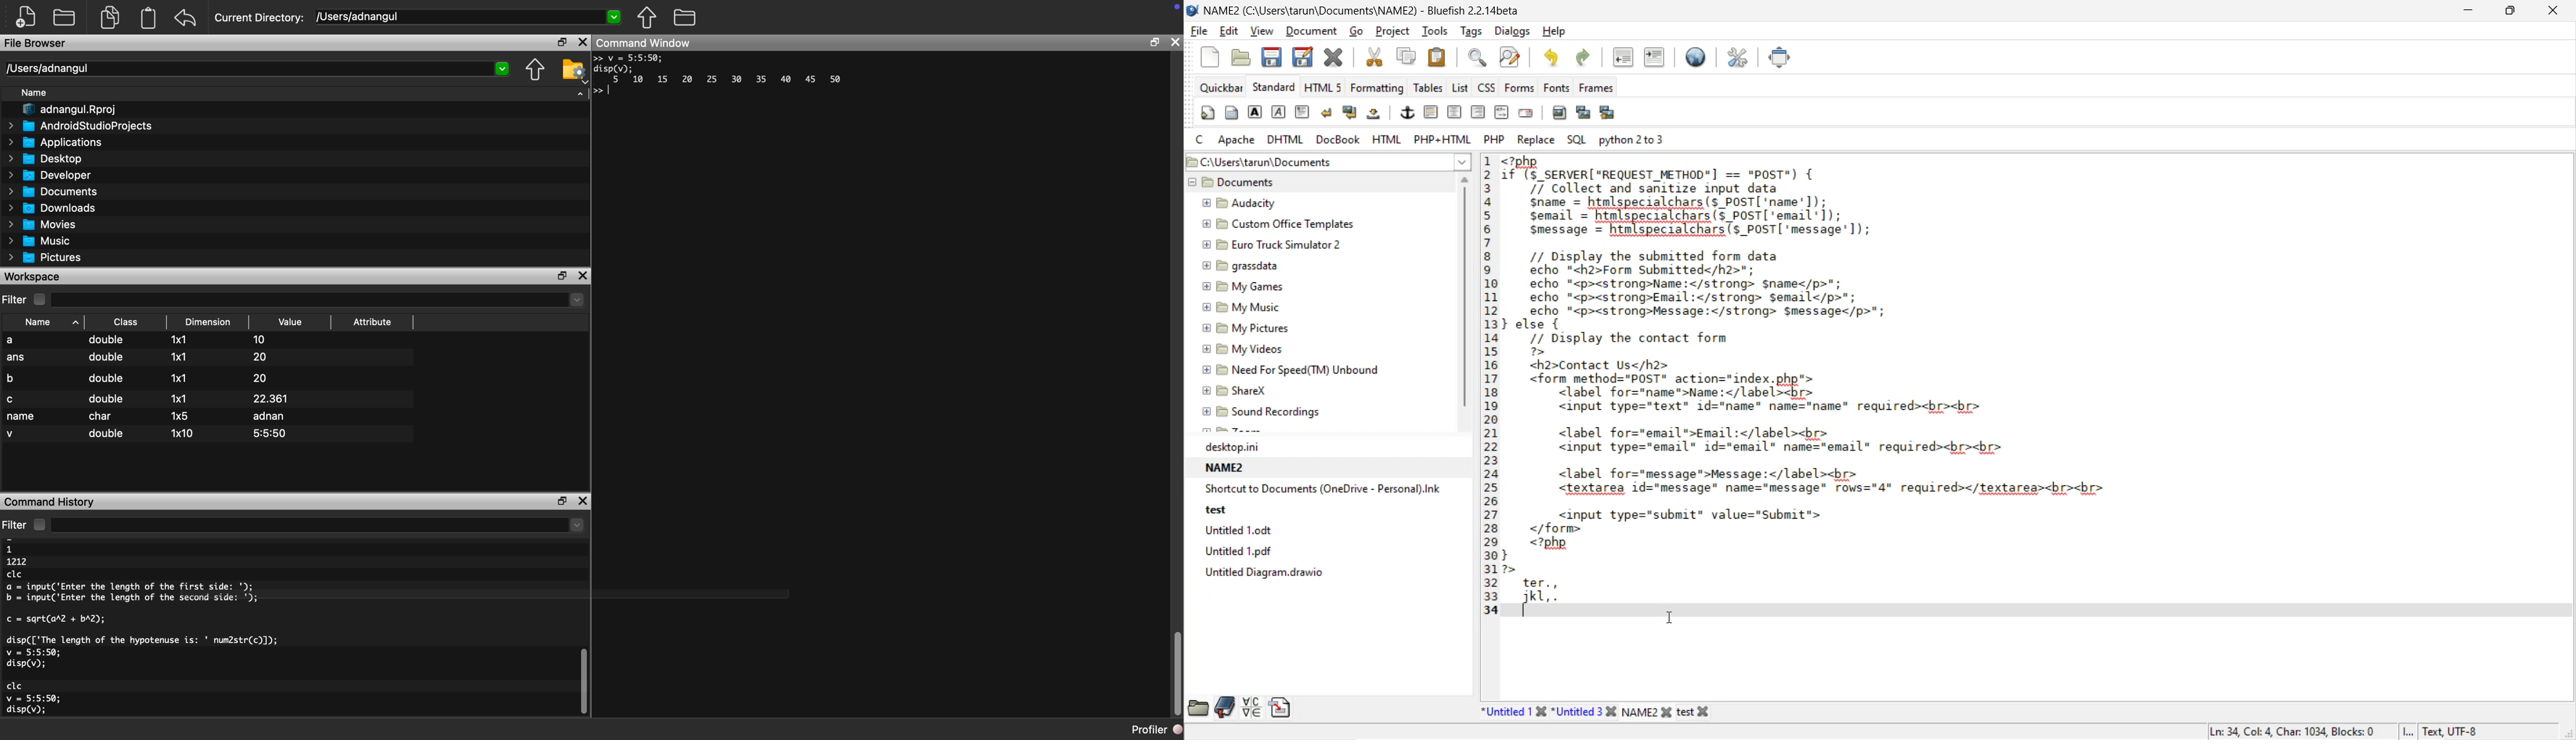 The image size is (2576, 756). What do you see at coordinates (1272, 245) in the screenshot?
I see `Euro Truck Simulator 2` at bounding box center [1272, 245].